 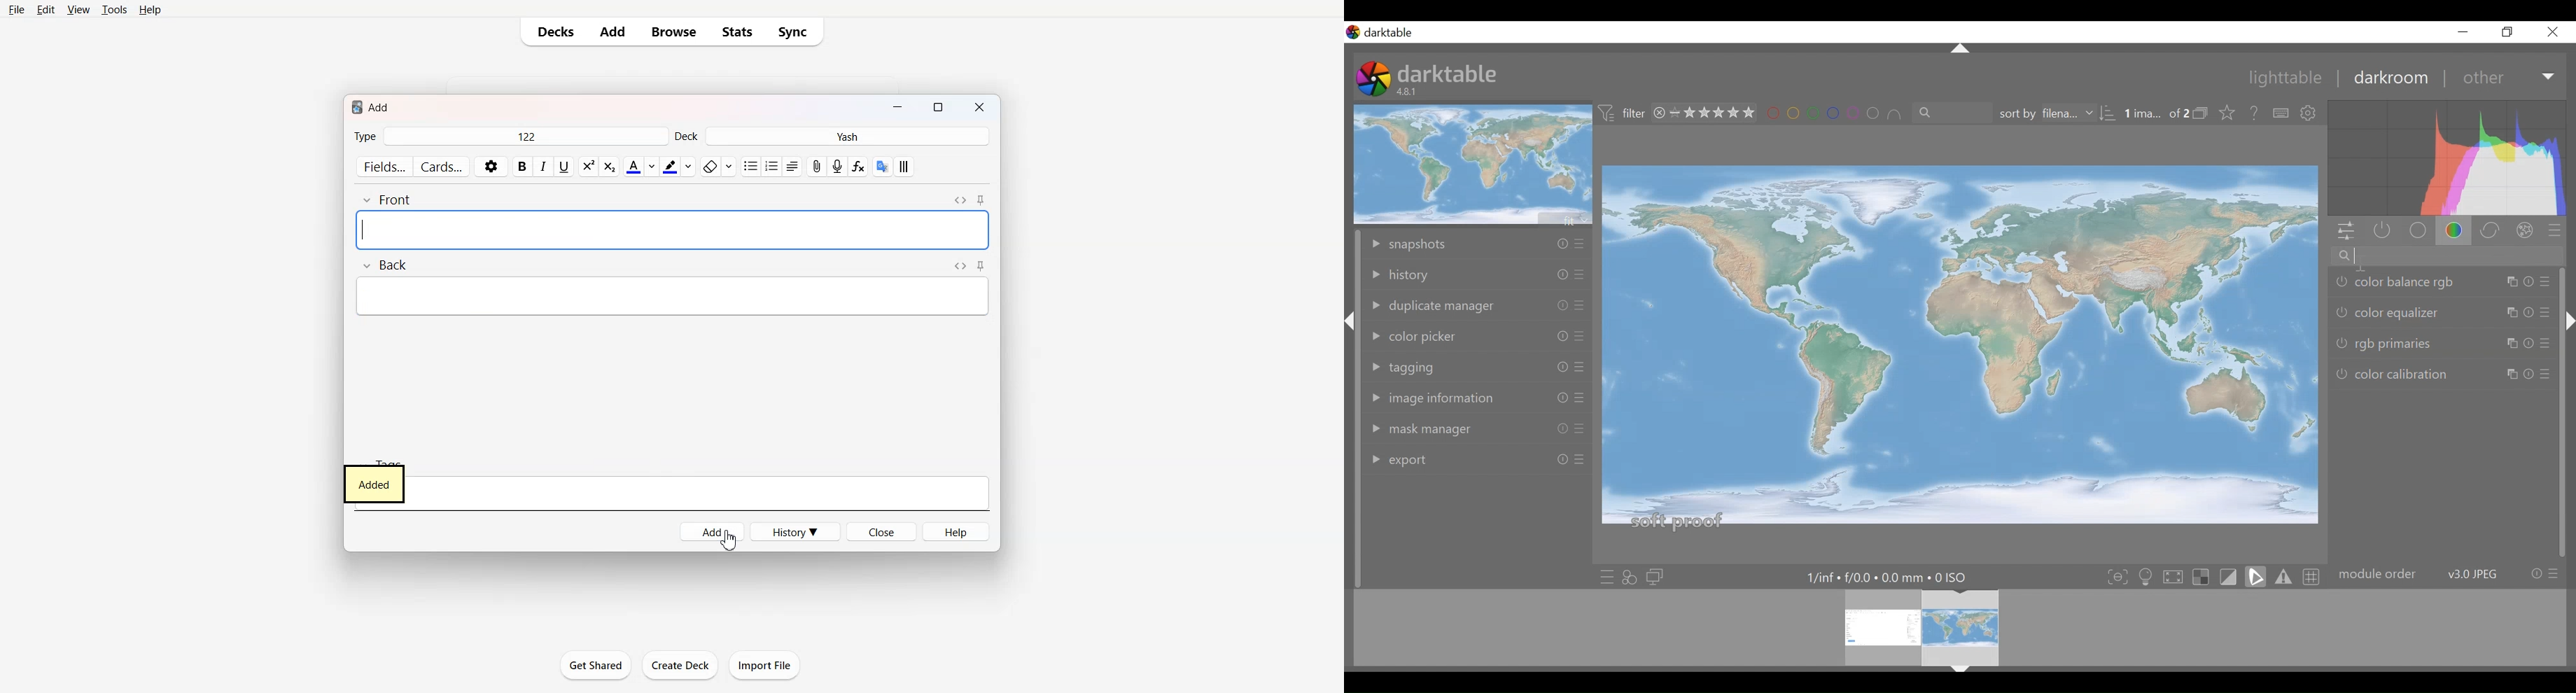 I want to click on Order List, so click(x=771, y=167).